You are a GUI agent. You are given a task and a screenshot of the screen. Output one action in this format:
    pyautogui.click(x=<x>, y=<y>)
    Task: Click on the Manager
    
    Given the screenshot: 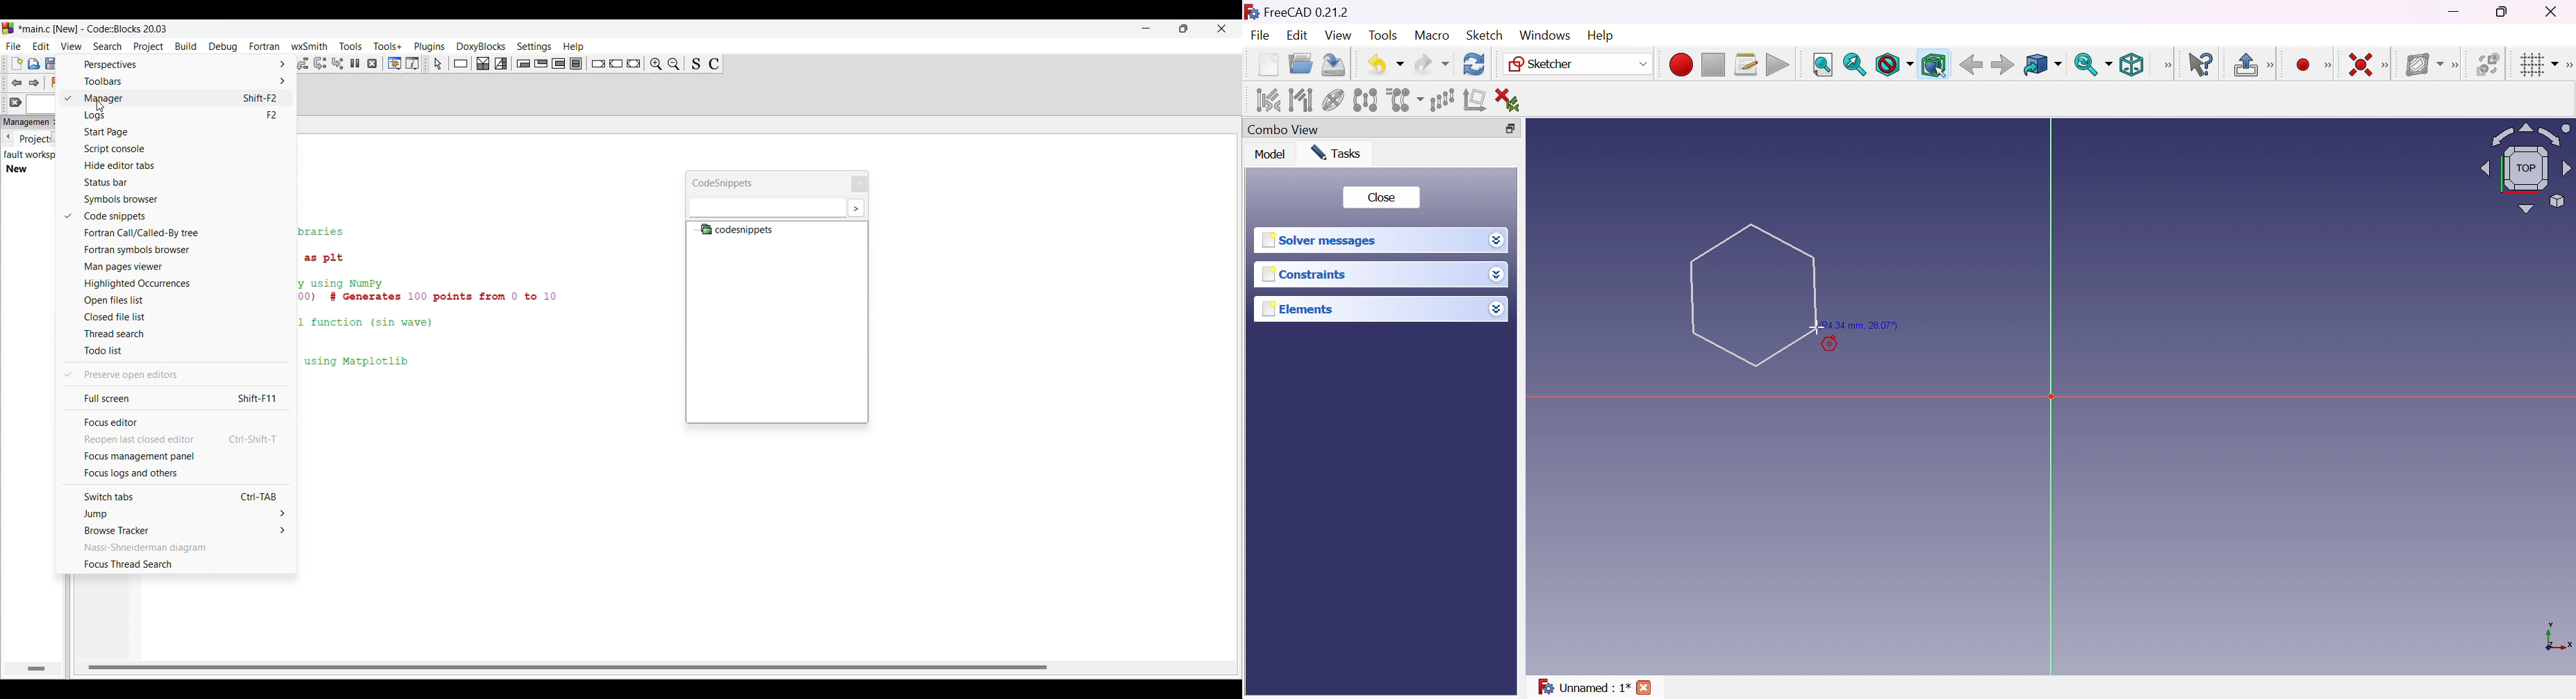 What is the action you would take?
    pyautogui.click(x=184, y=98)
    